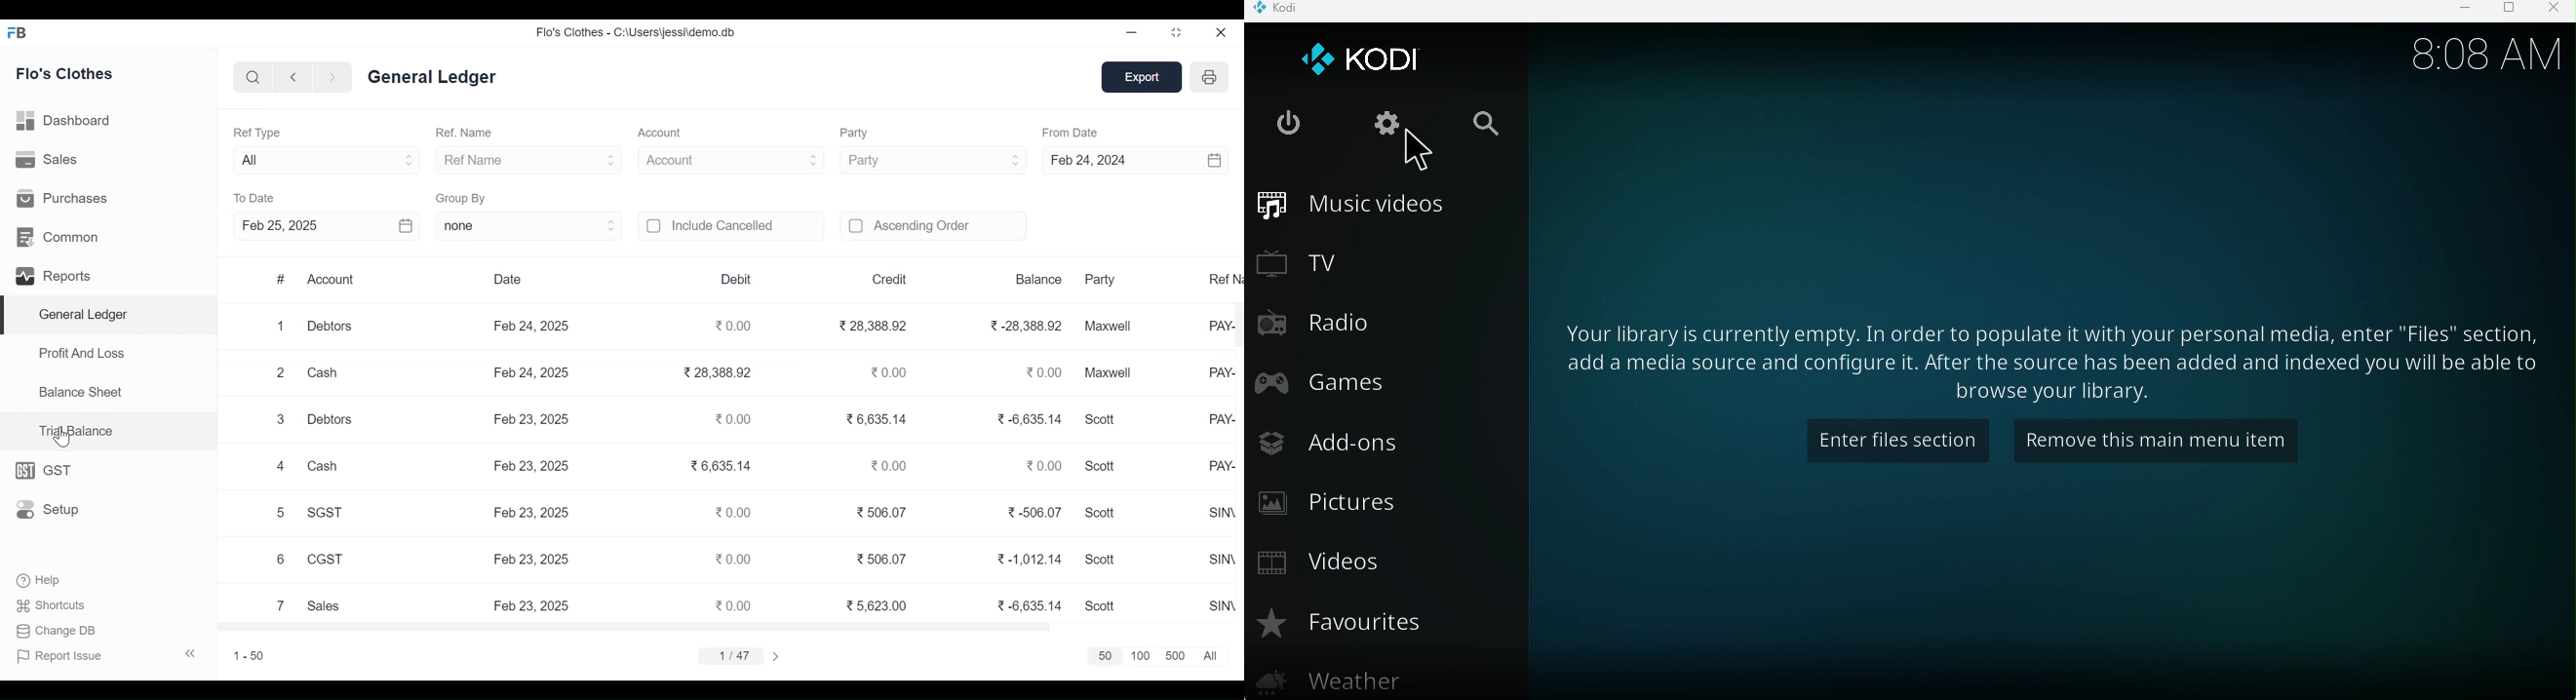  What do you see at coordinates (279, 419) in the screenshot?
I see `3` at bounding box center [279, 419].